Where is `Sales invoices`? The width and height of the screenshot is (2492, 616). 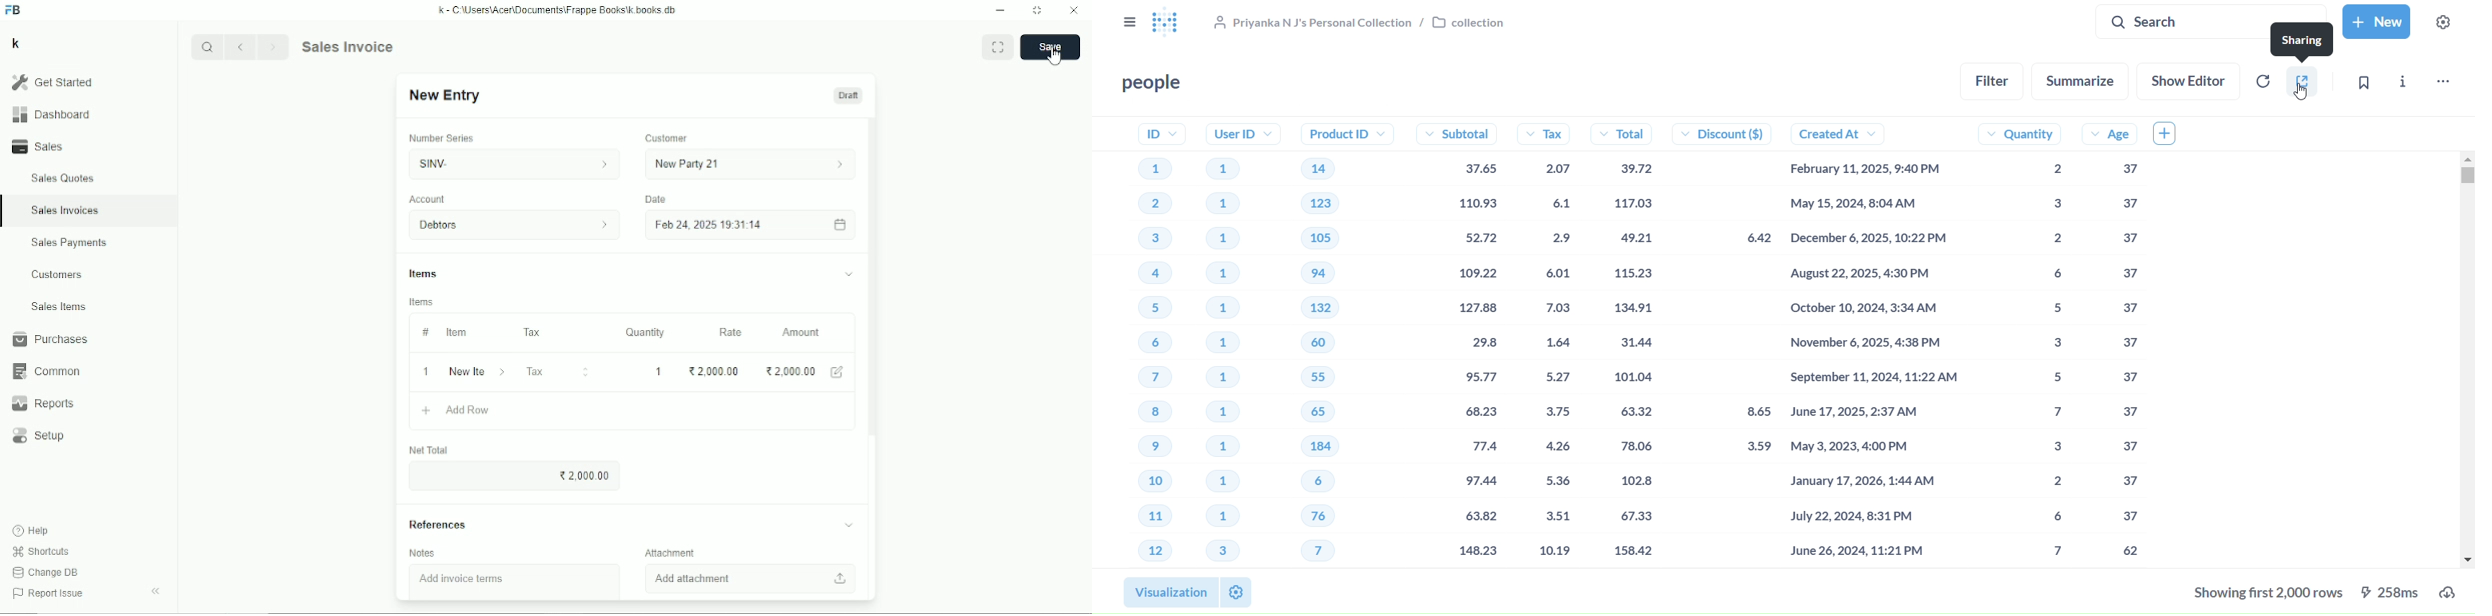 Sales invoices is located at coordinates (64, 210).